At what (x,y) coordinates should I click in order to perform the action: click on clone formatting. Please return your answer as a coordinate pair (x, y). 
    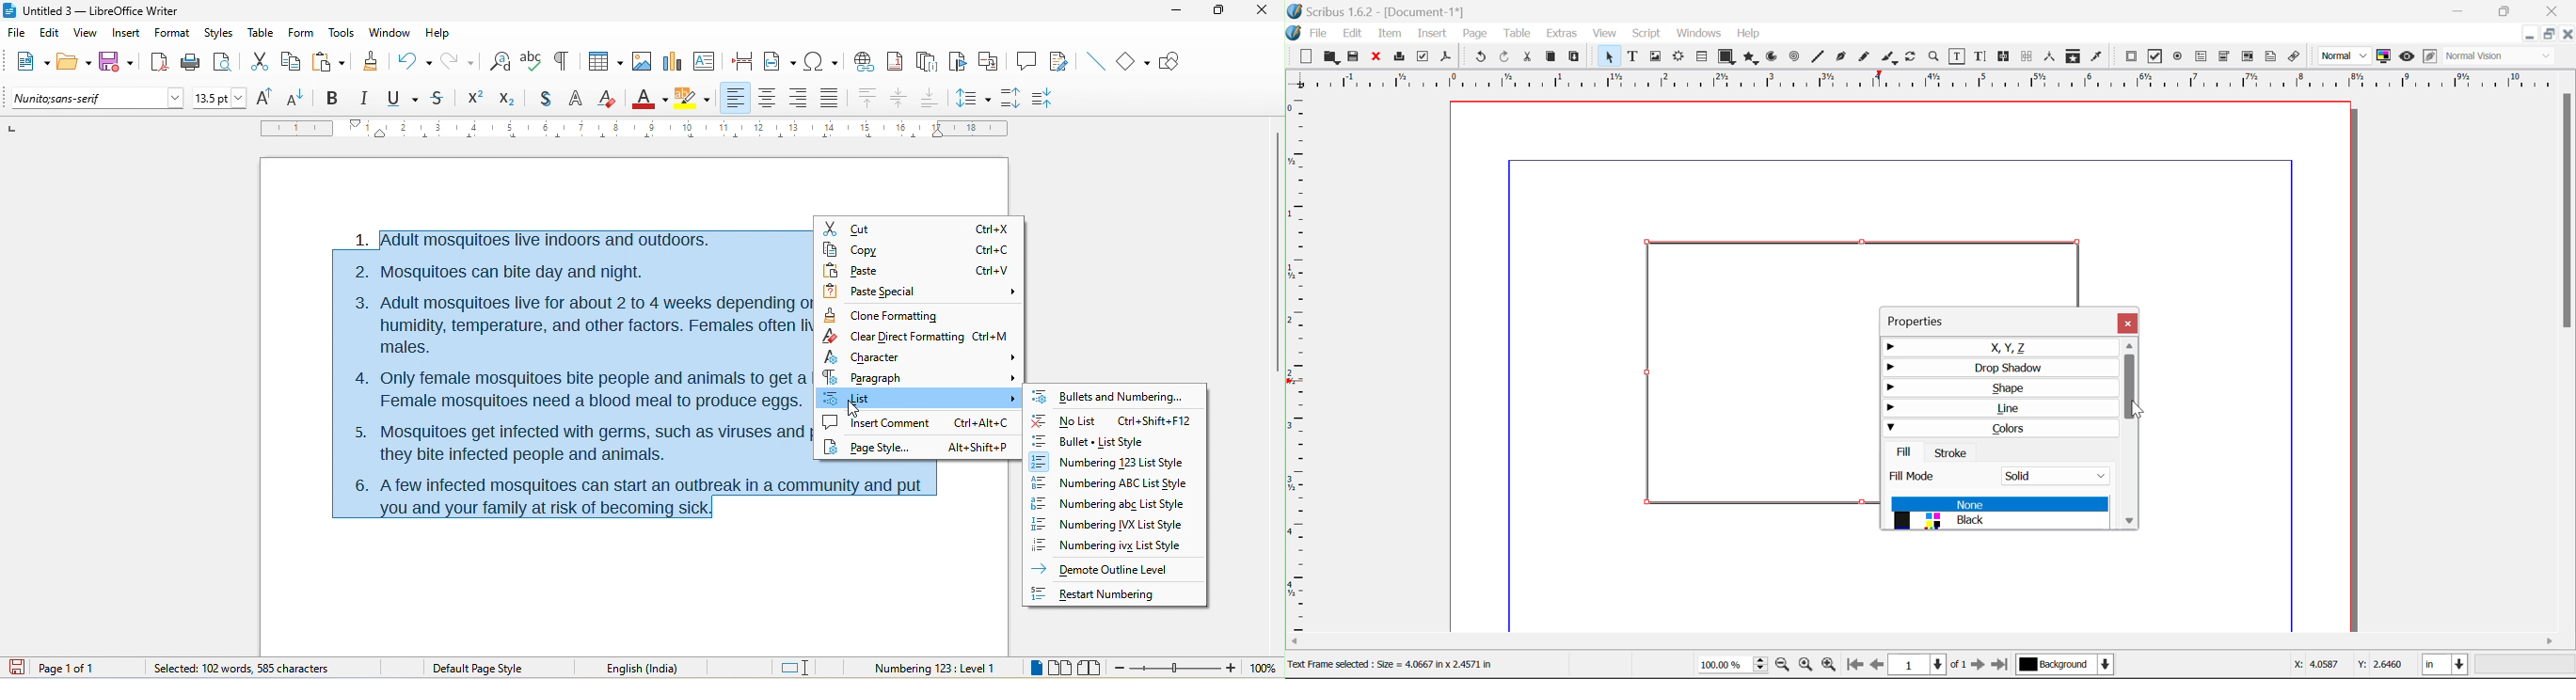
    Looking at the image, I should click on (374, 63).